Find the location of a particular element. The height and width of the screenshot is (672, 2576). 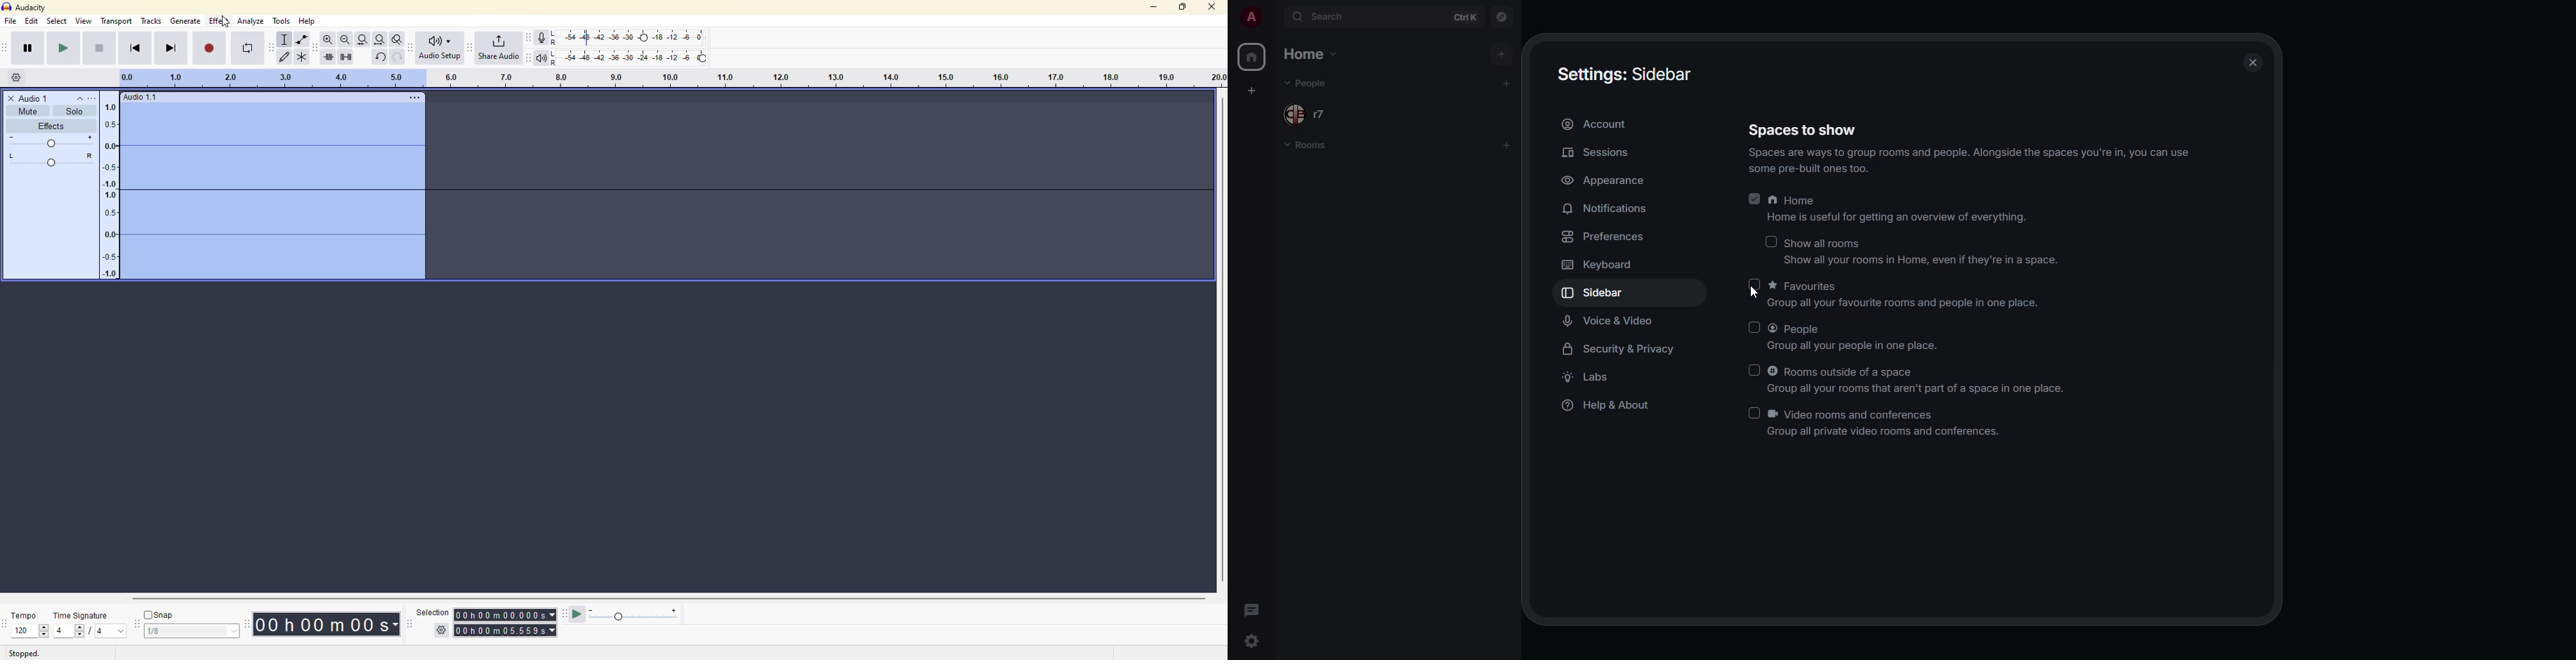

time is located at coordinates (506, 612).